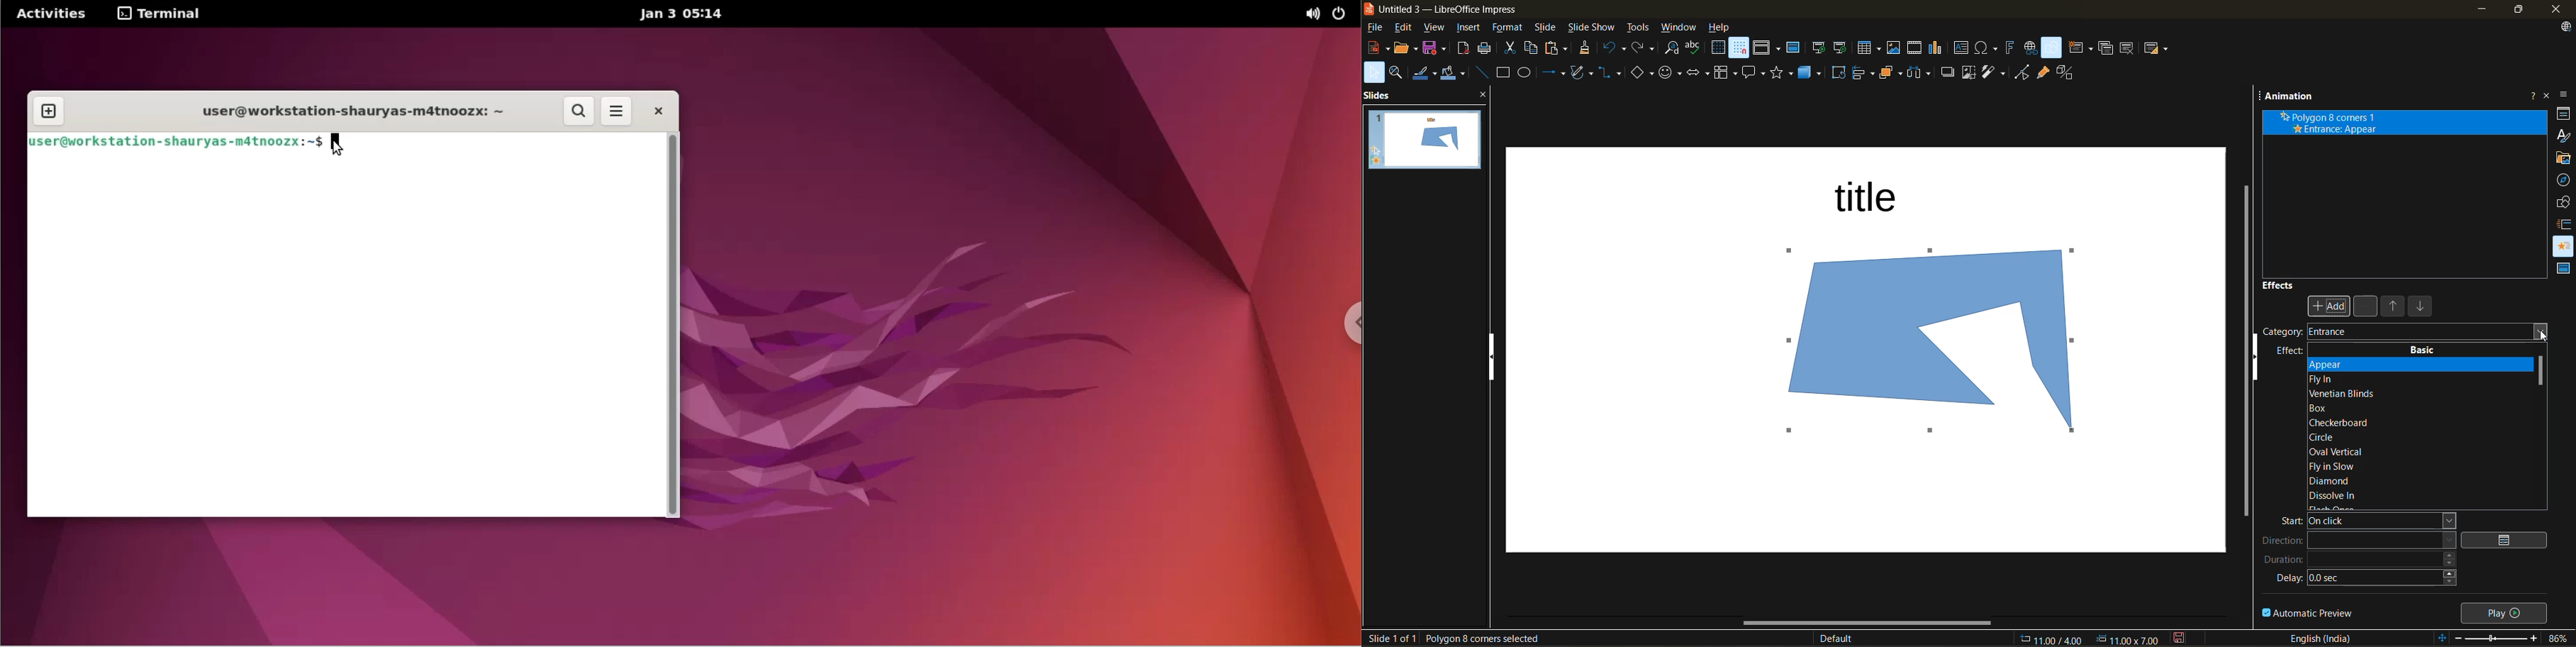  Describe the element at coordinates (2328, 638) in the screenshot. I see `text language` at that location.